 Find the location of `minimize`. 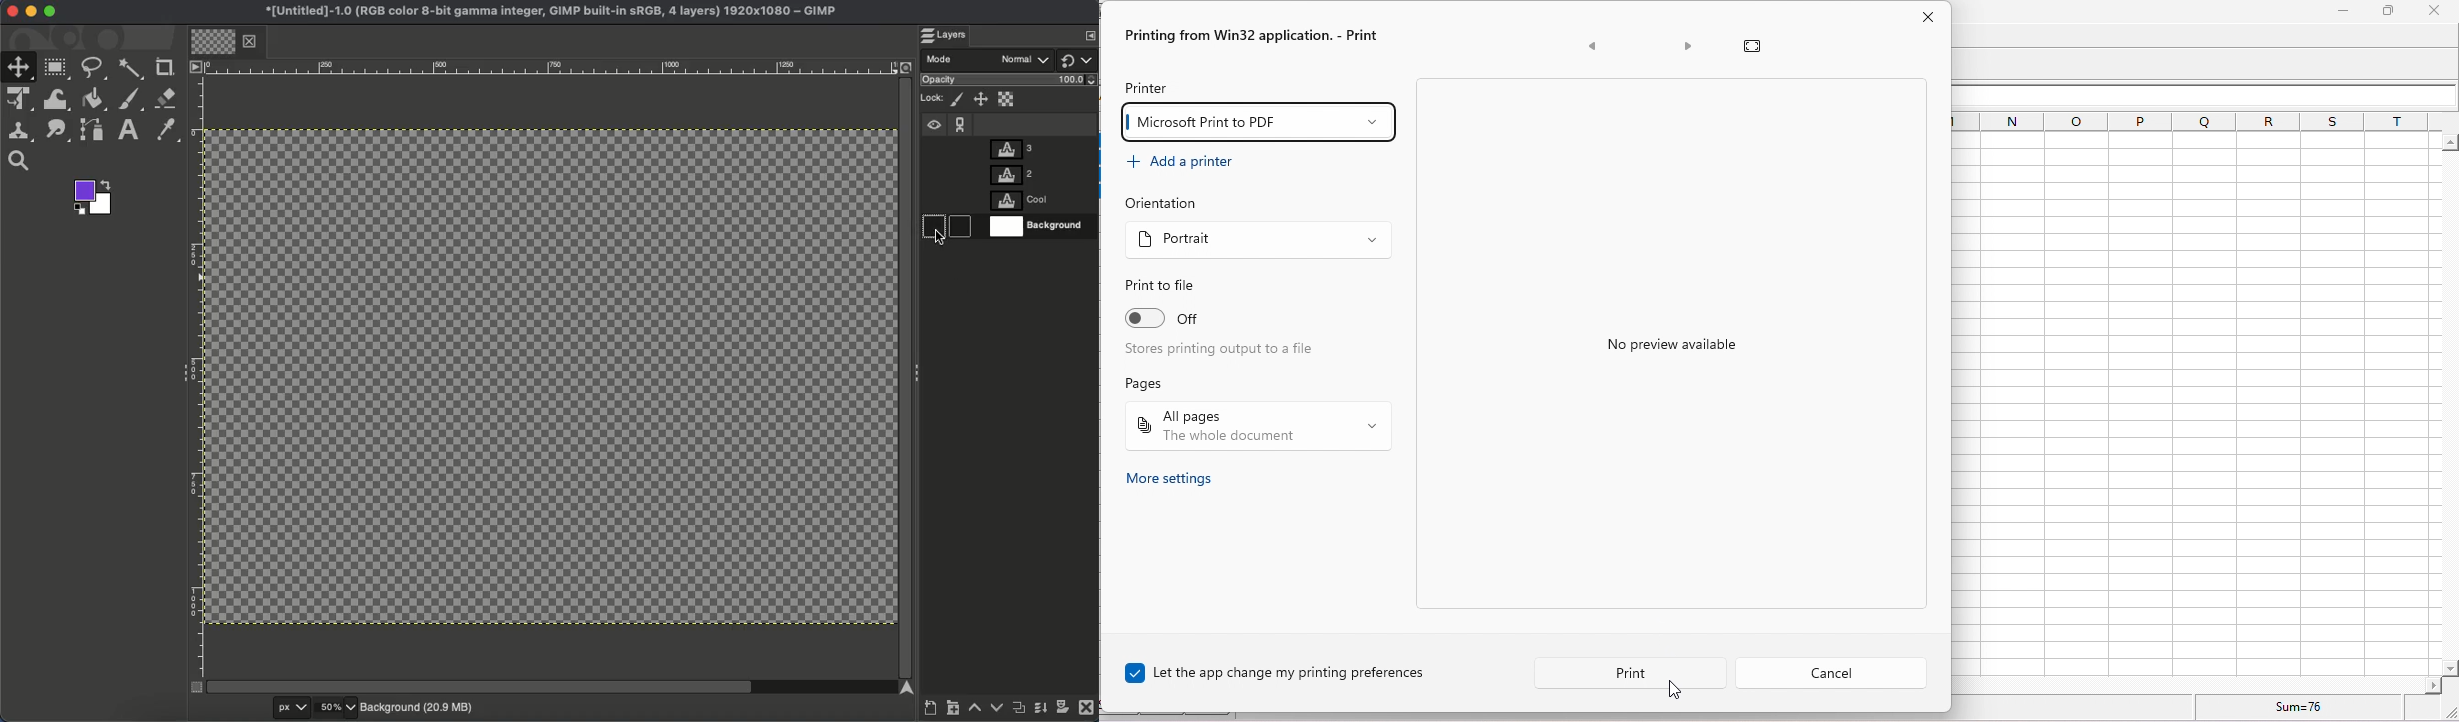

minimize is located at coordinates (2340, 14).